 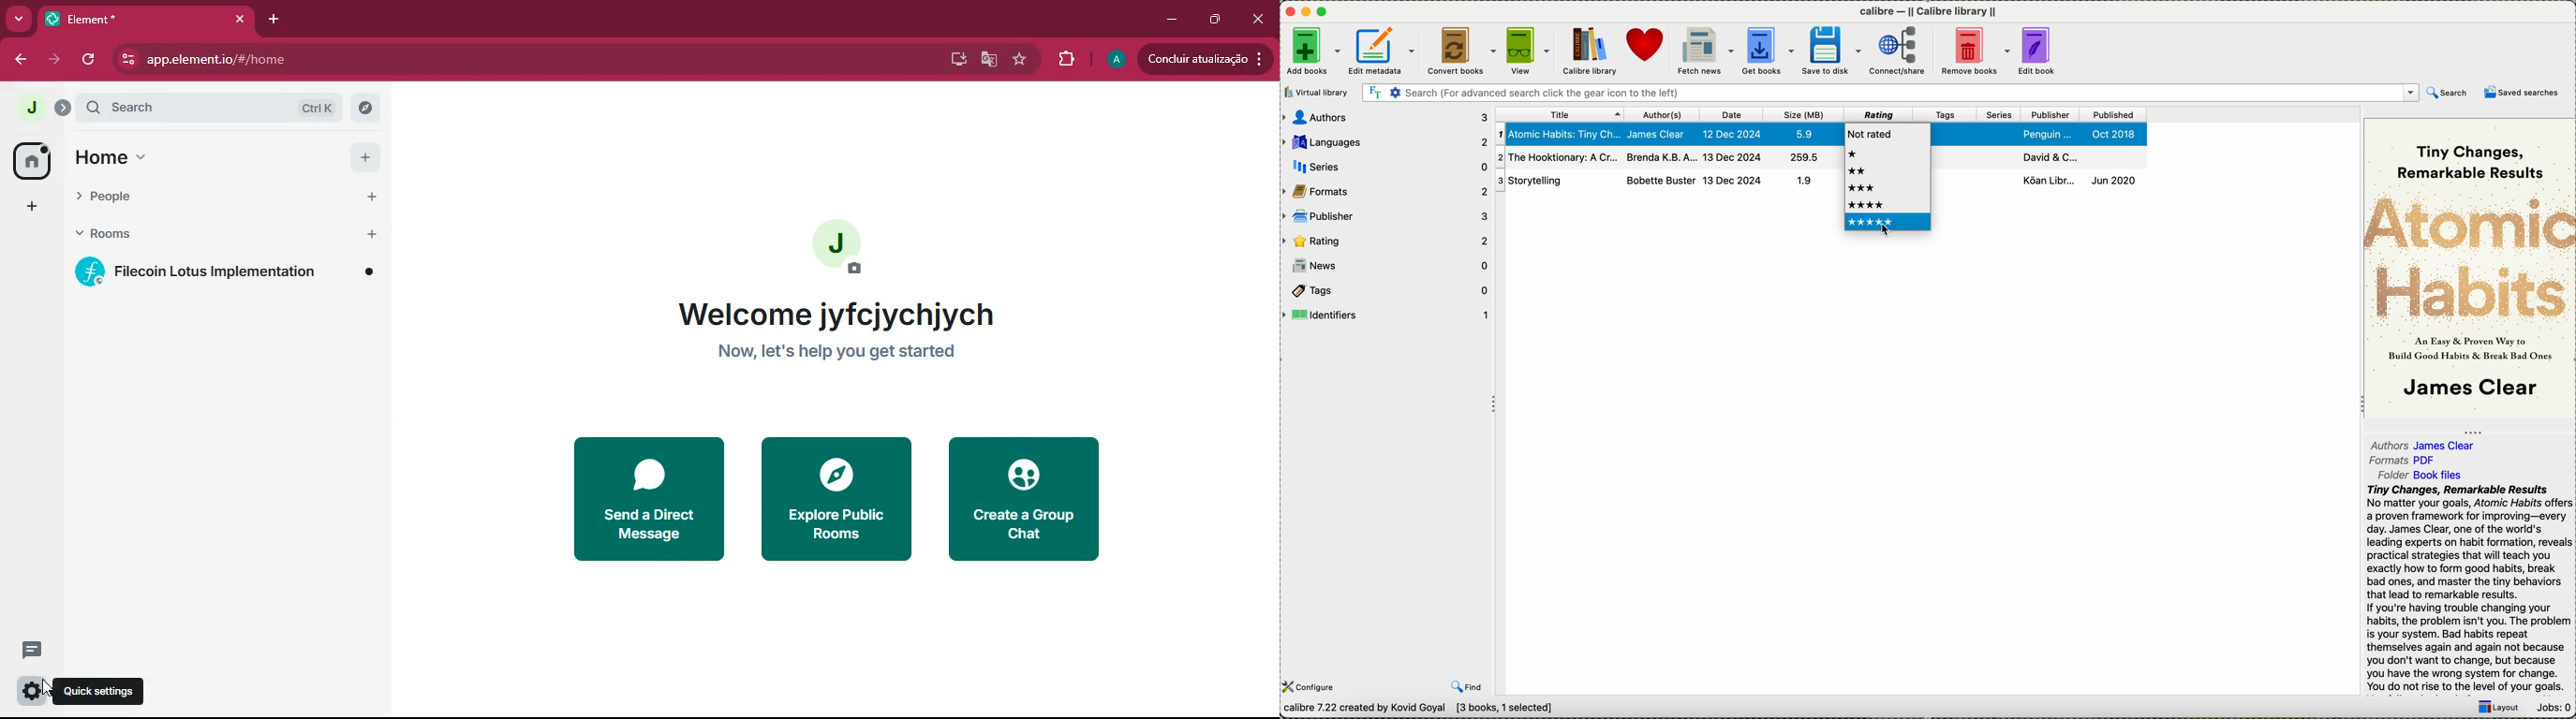 I want to click on add, so click(x=371, y=196).